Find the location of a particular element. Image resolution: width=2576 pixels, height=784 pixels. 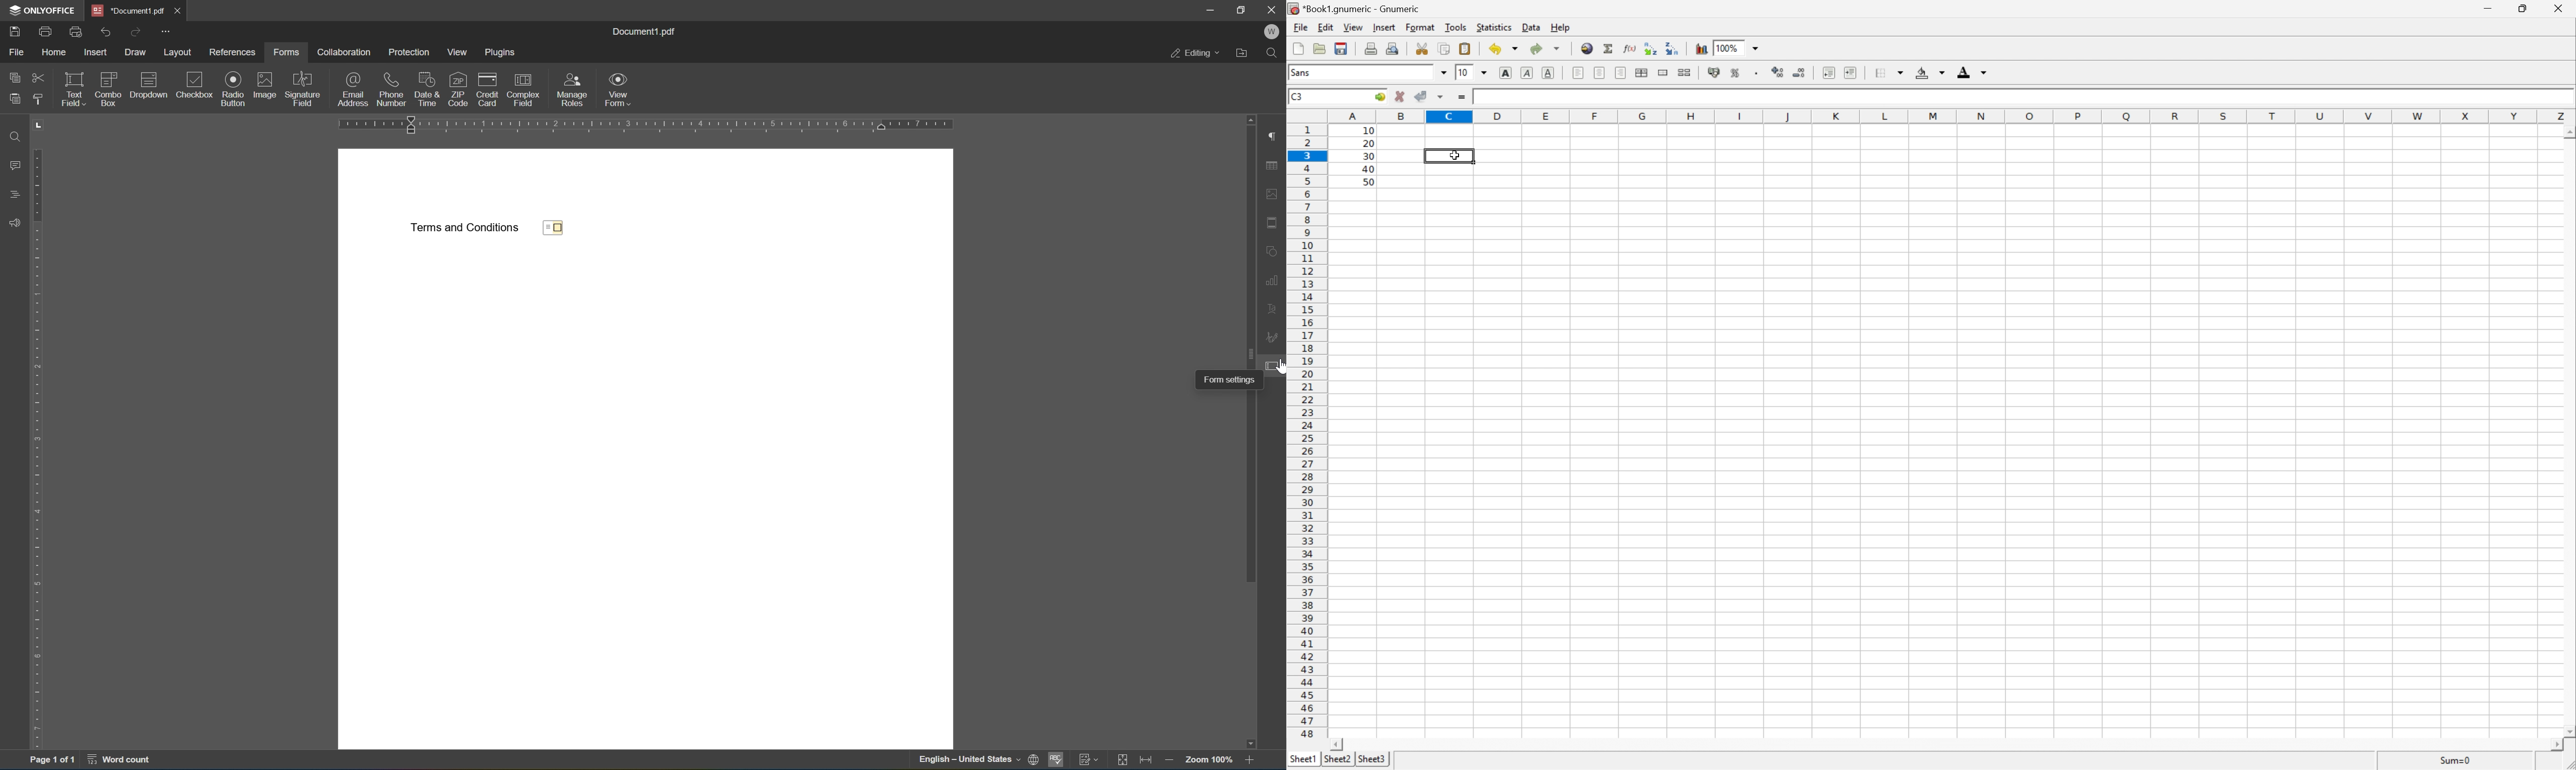

Drop down is located at coordinates (1484, 74).